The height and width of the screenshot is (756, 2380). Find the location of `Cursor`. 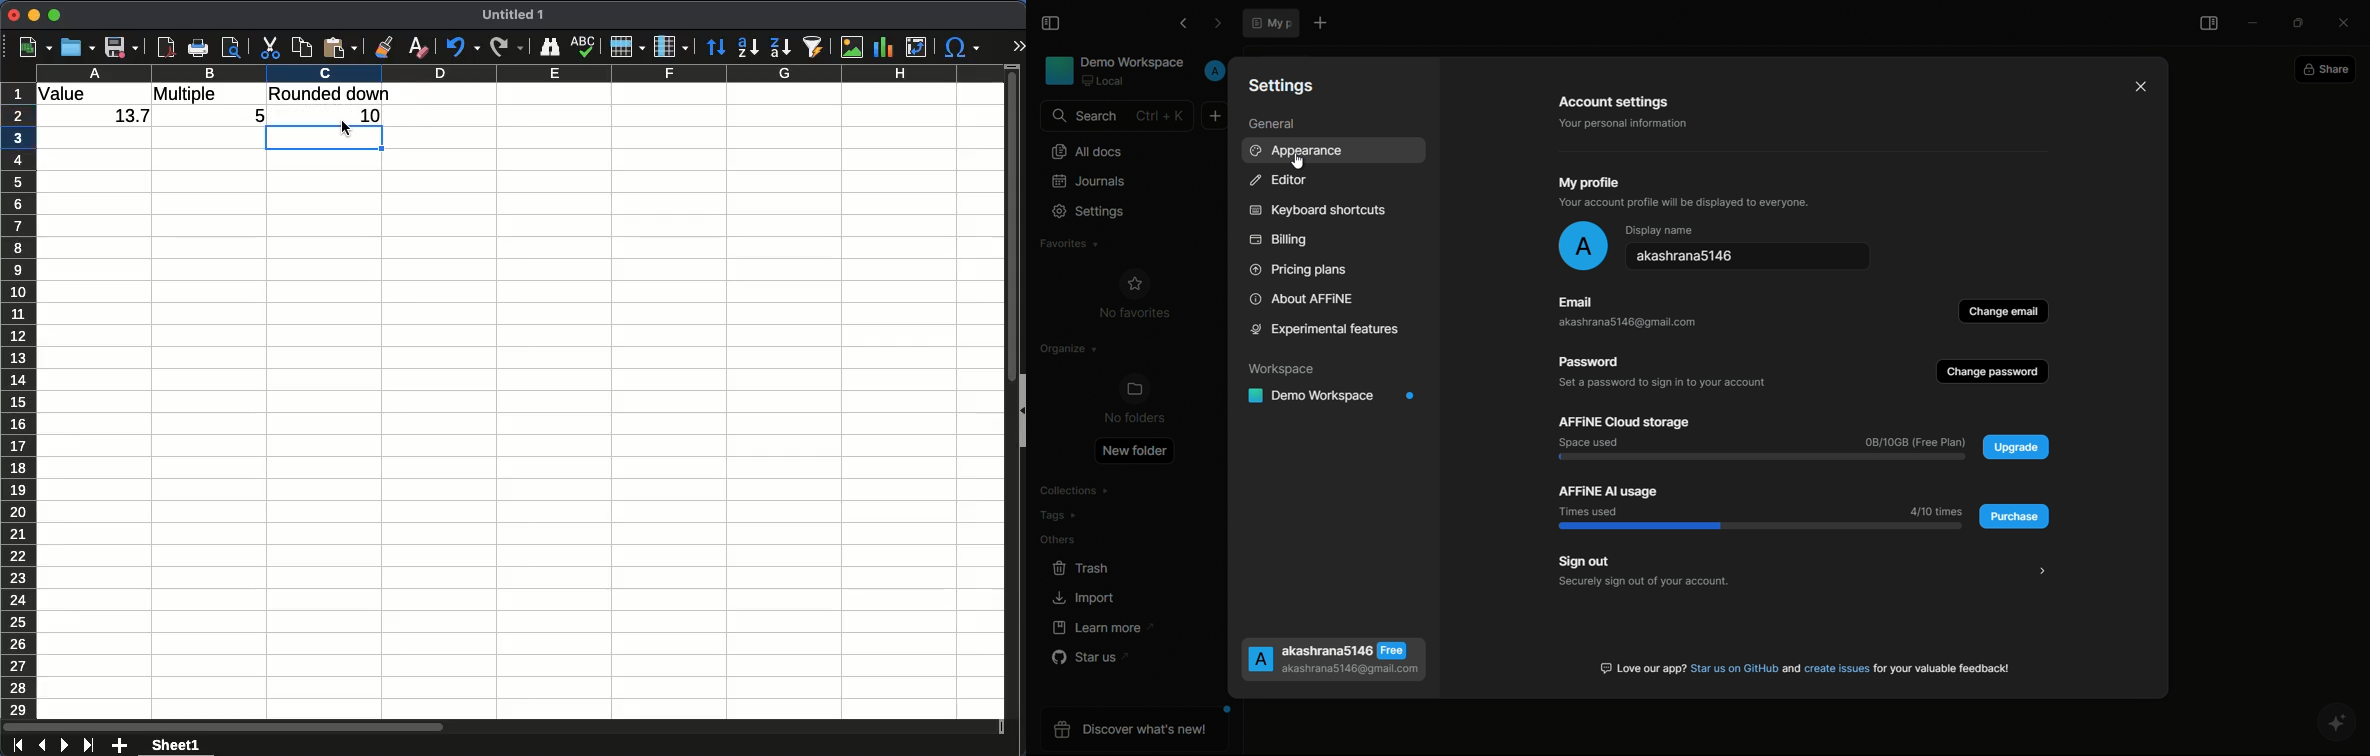

Cursor is located at coordinates (1296, 159).